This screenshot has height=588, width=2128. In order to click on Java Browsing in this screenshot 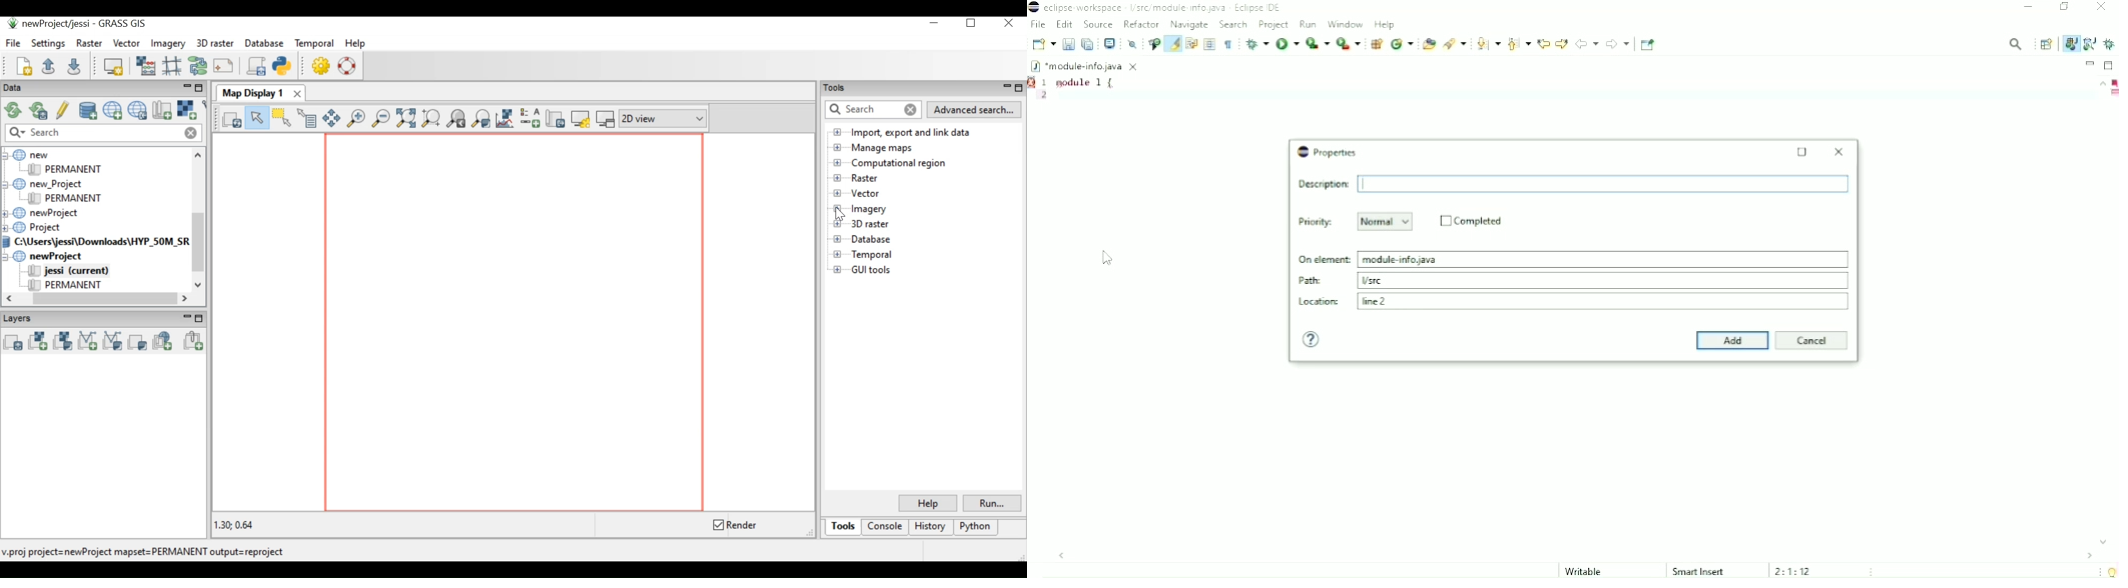, I will do `click(2090, 44)`.